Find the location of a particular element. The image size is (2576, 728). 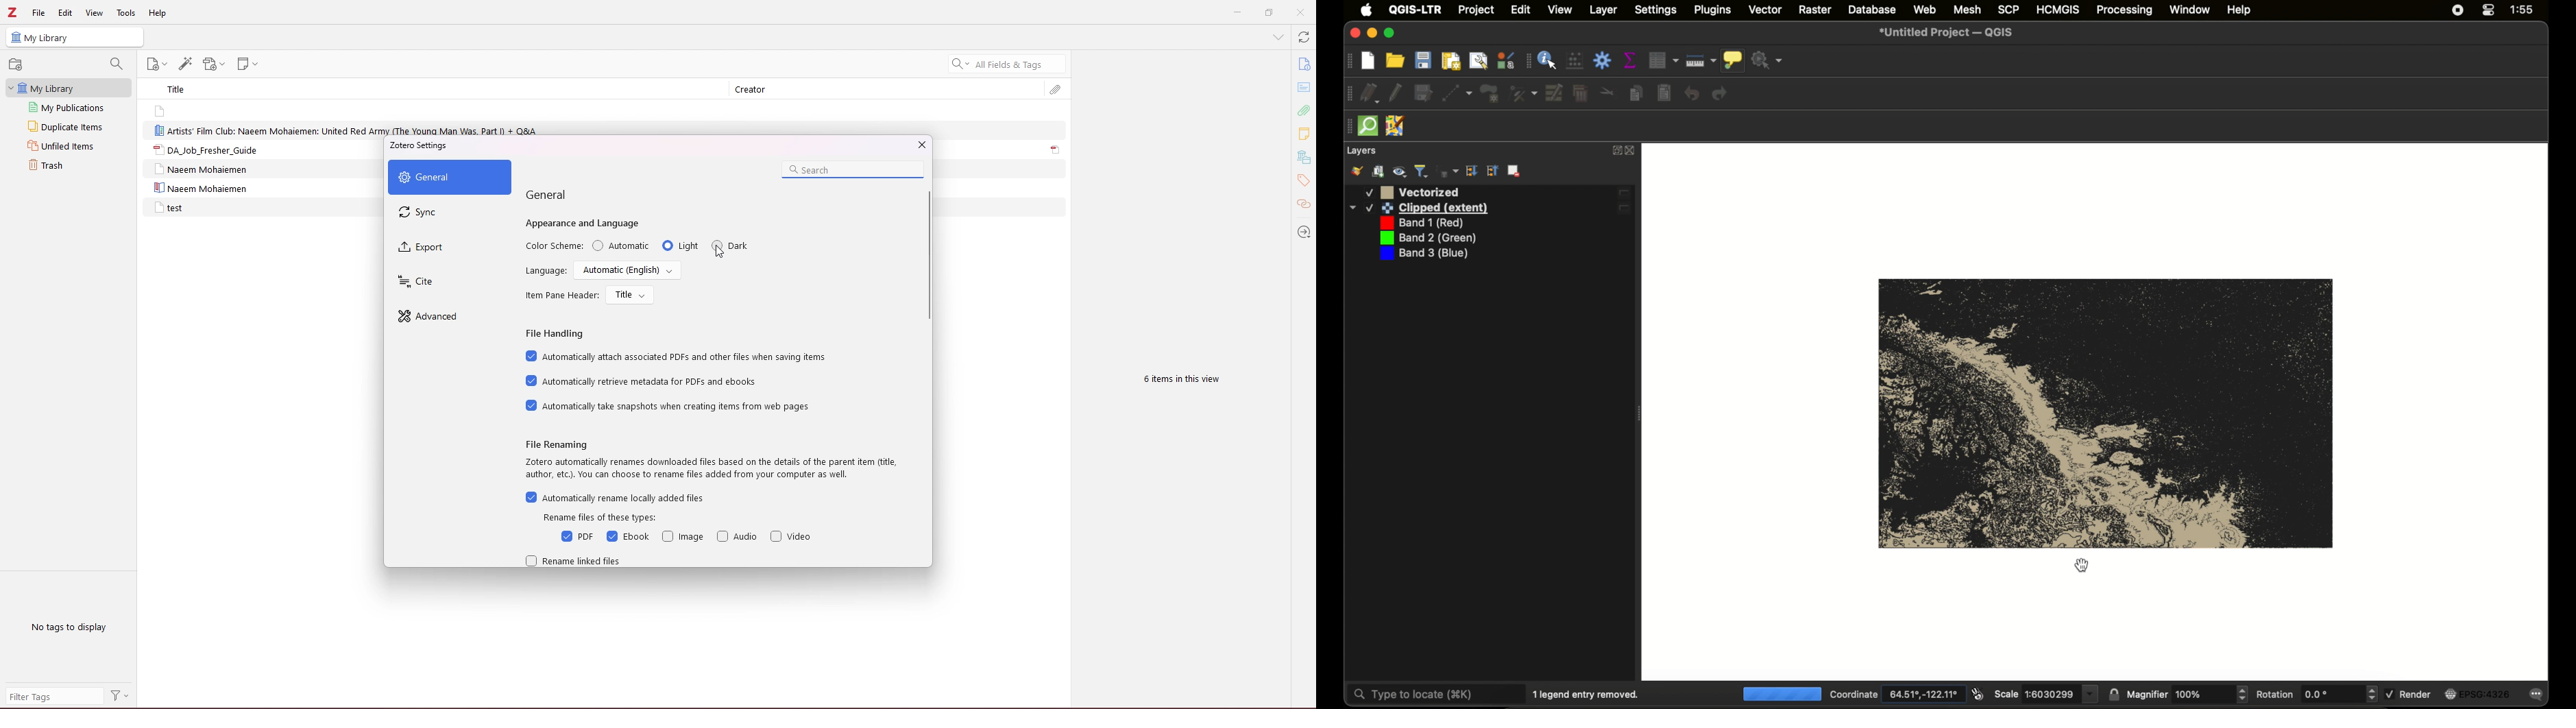

help is located at coordinates (158, 14).